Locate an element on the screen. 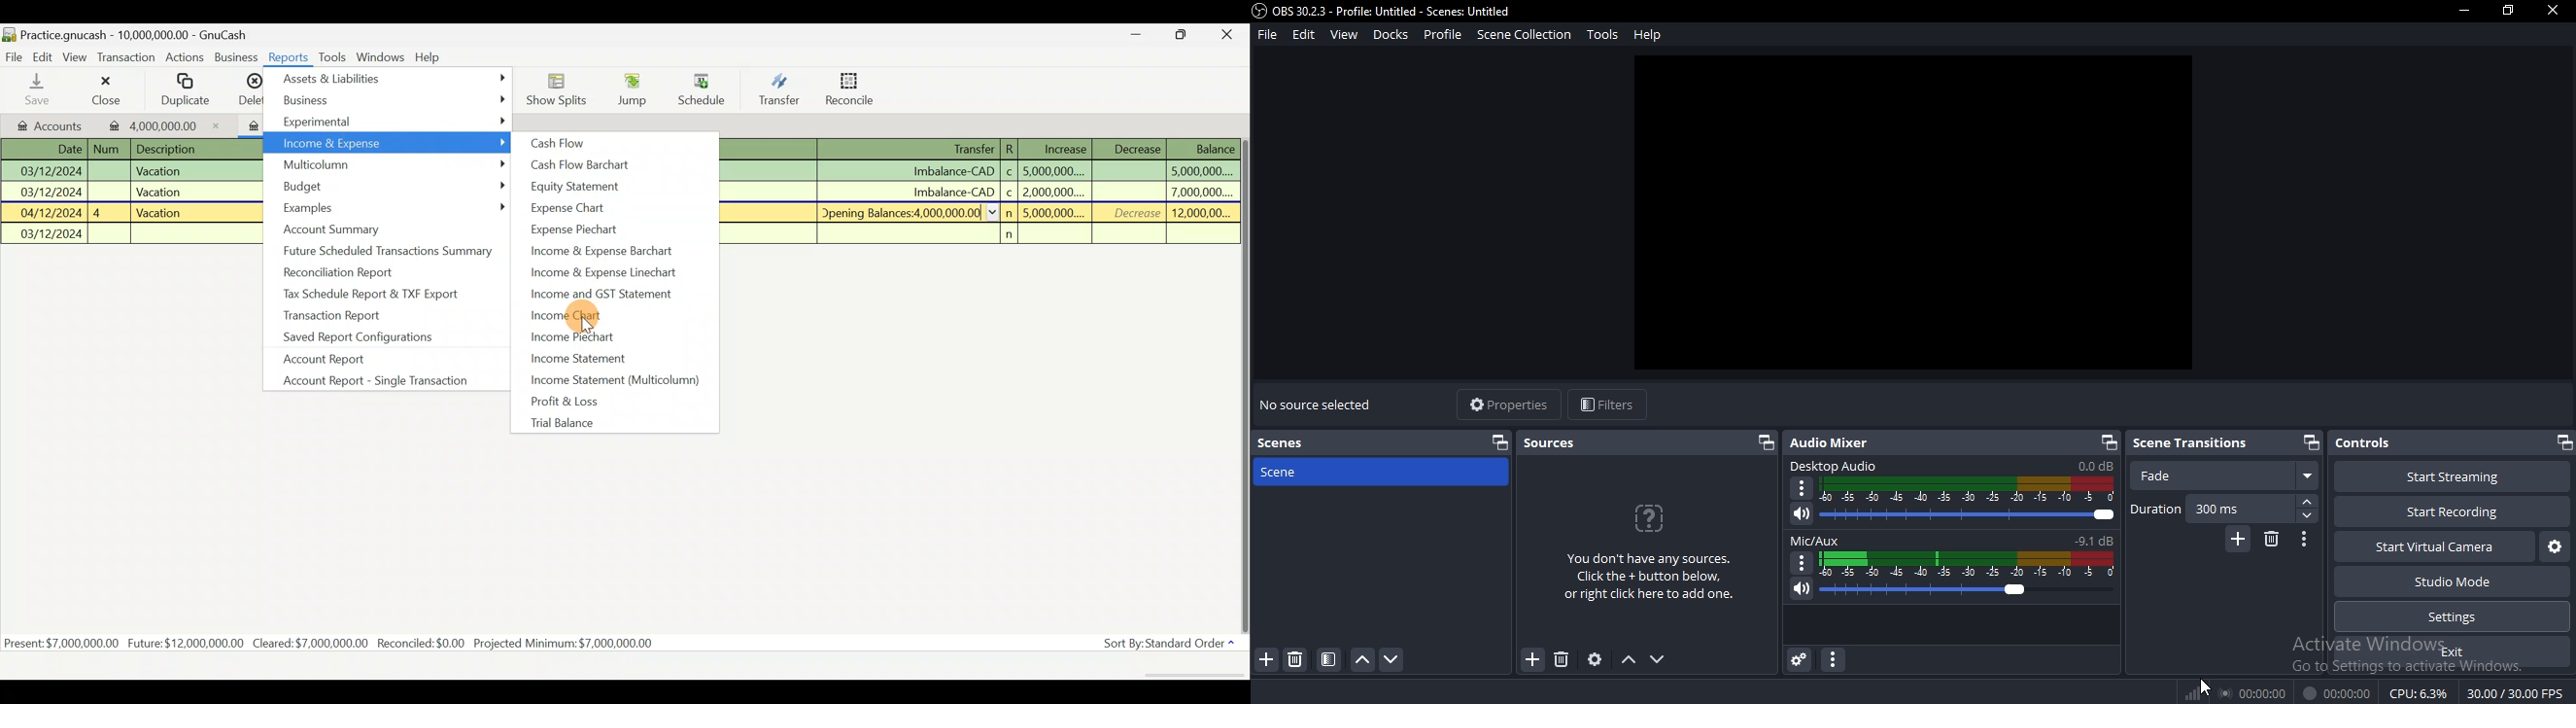 The image size is (2576, 728). Account summary is located at coordinates (335, 229).